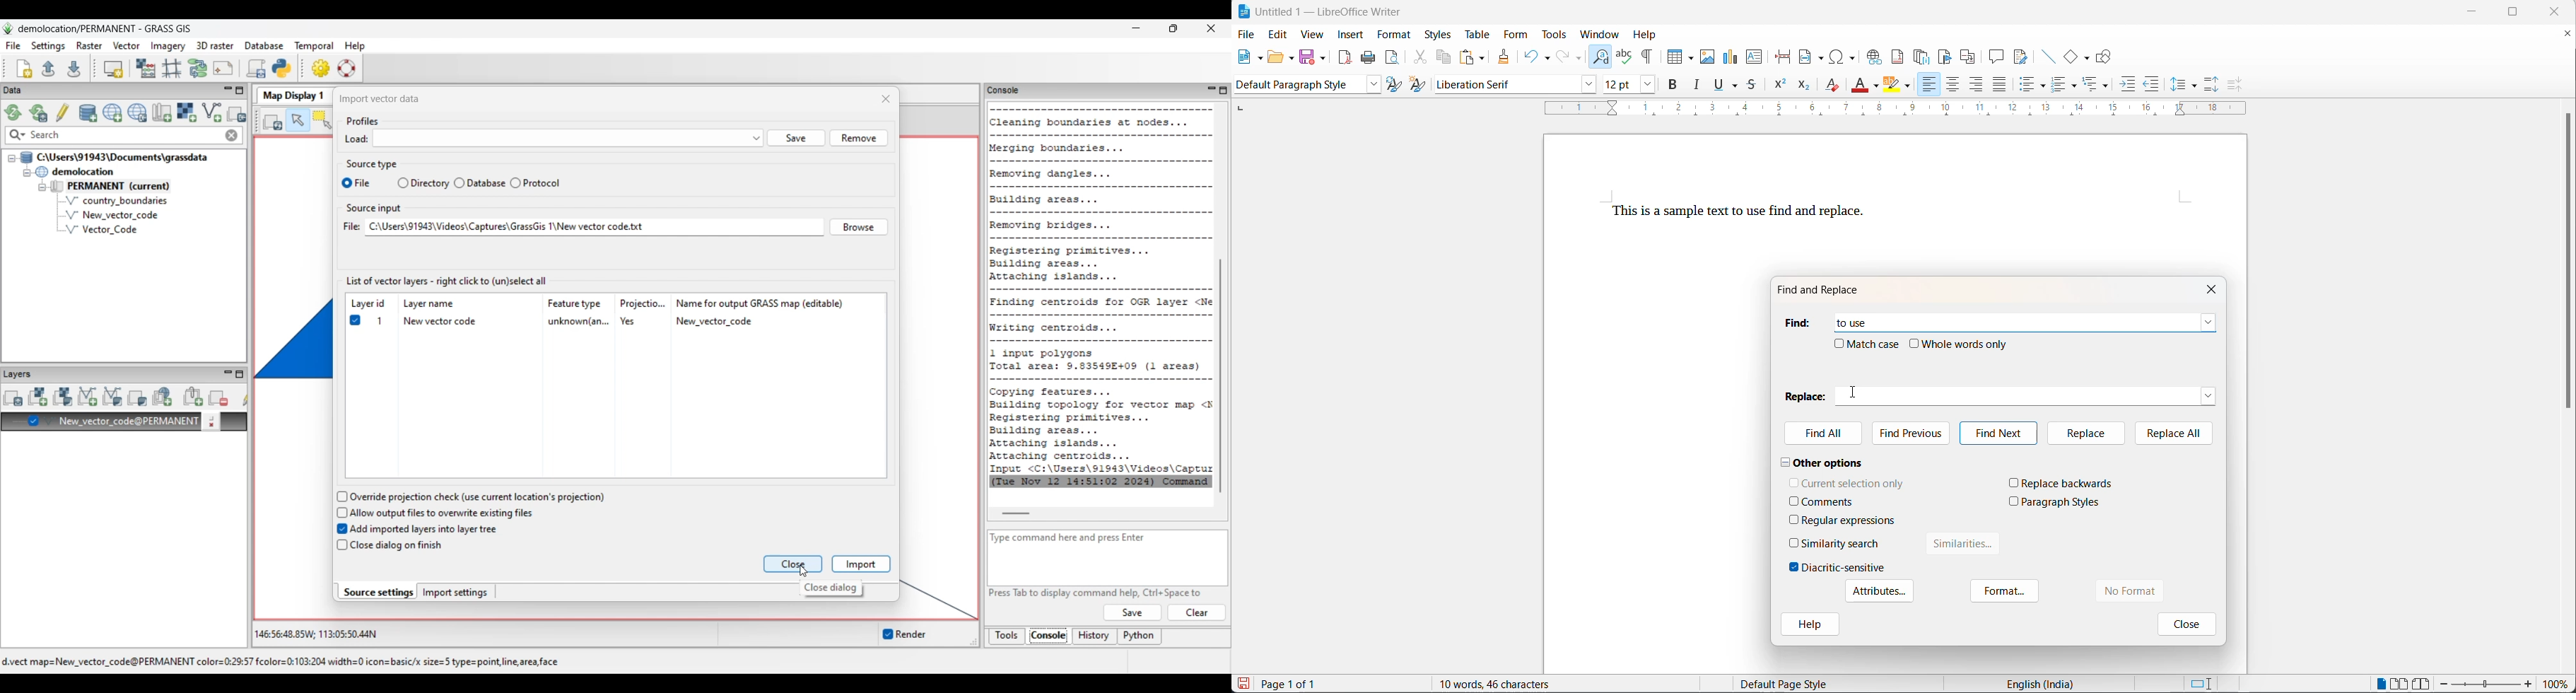 This screenshot has width=2576, height=700. I want to click on show track changes functions, so click(2020, 57).